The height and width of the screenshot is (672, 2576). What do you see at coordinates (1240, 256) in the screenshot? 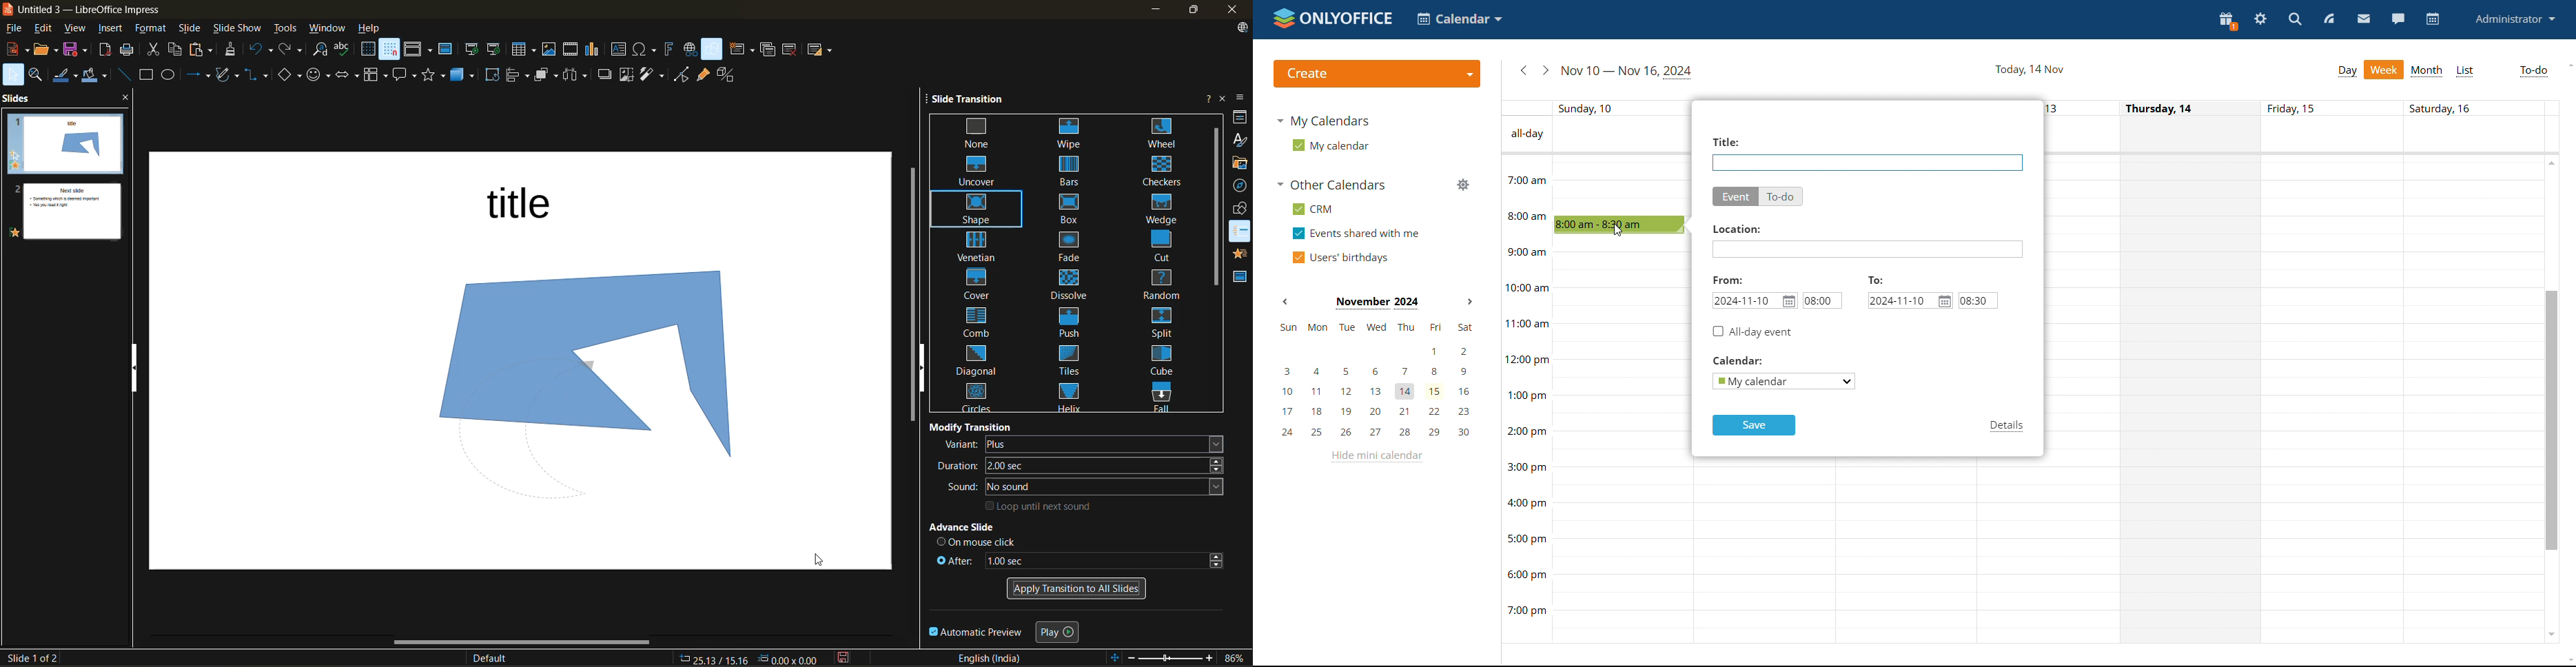
I see `animation` at bounding box center [1240, 256].